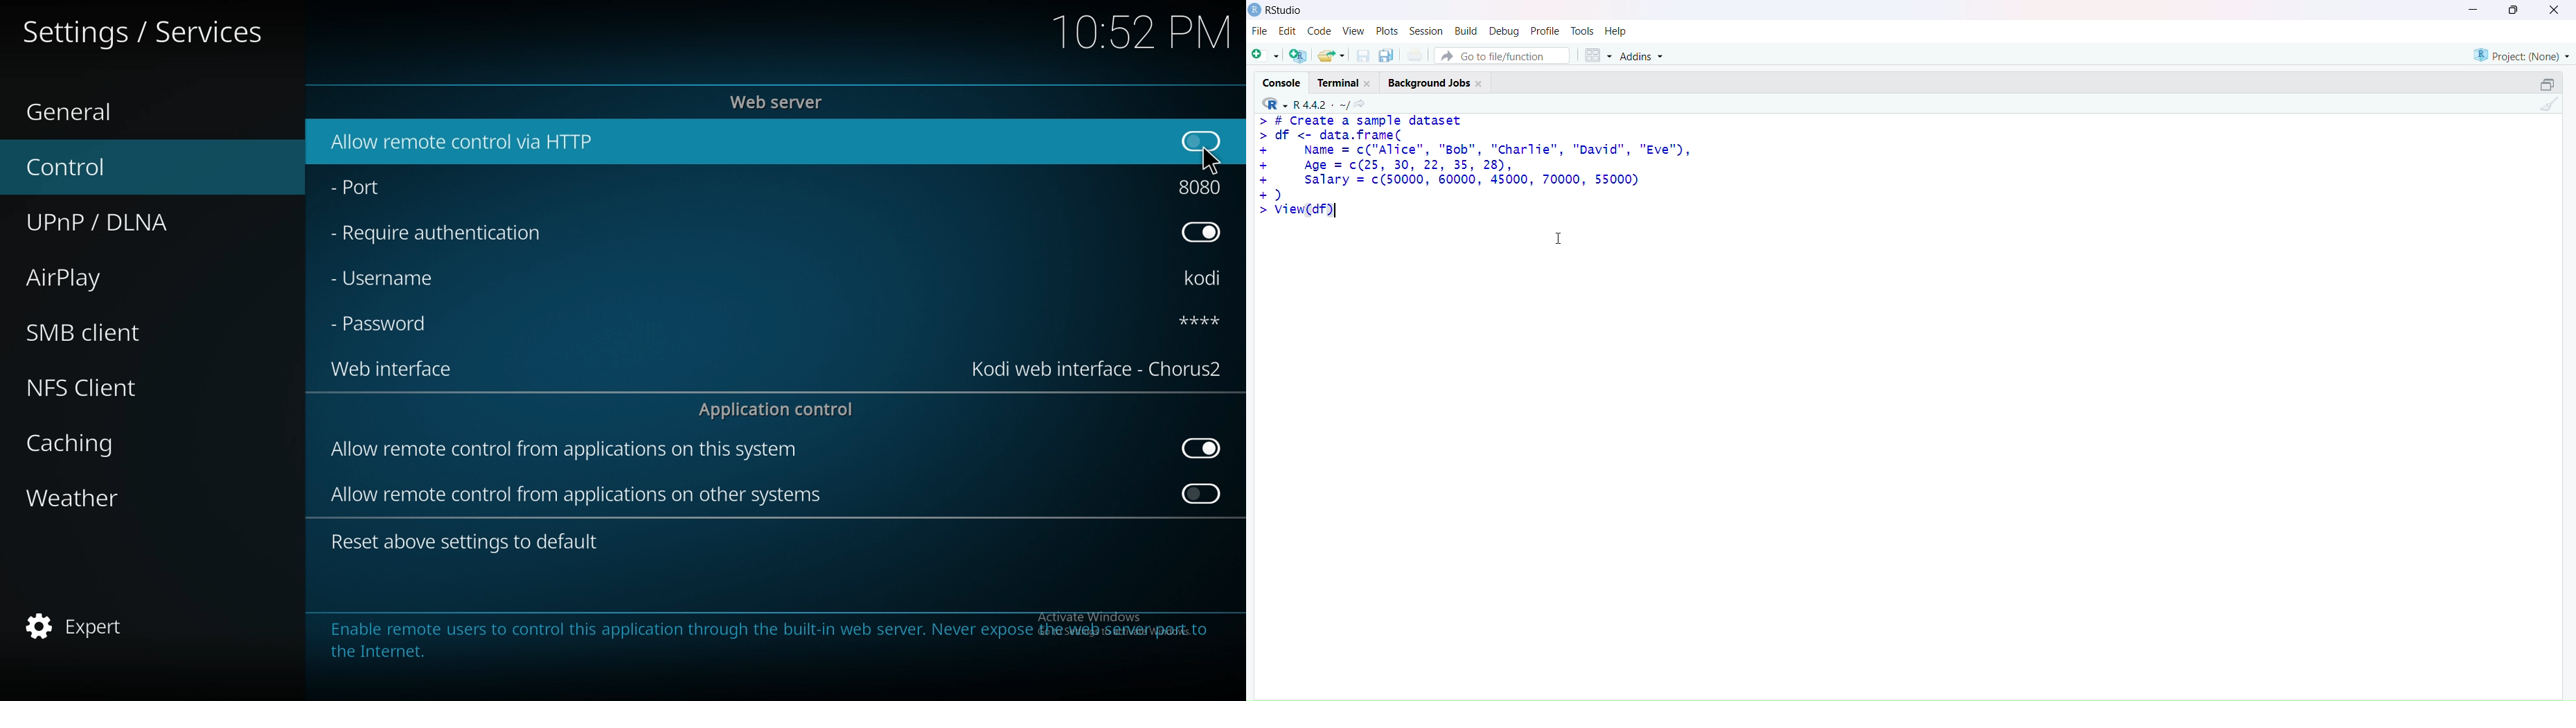 The height and width of the screenshot is (728, 2576). Describe the element at coordinates (2546, 85) in the screenshot. I see `collapse` at that location.